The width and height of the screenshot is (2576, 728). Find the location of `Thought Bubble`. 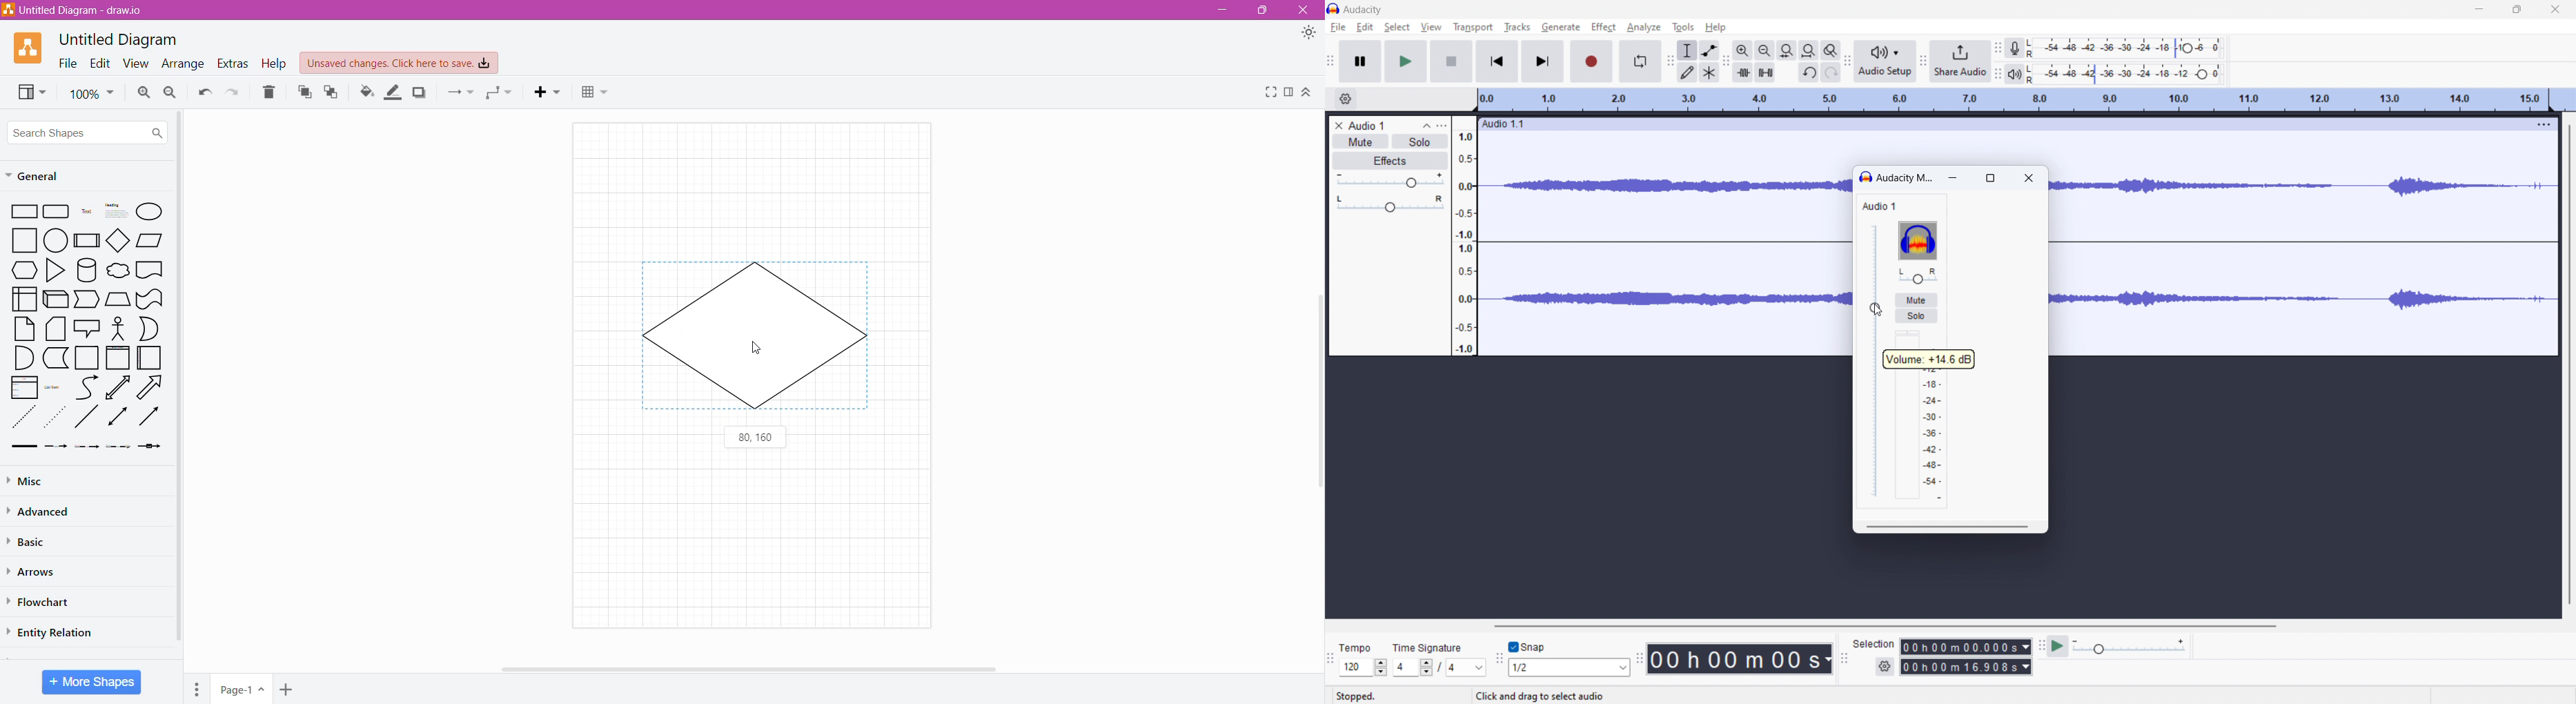

Thought Bubble is located at coordinates (117, 272).